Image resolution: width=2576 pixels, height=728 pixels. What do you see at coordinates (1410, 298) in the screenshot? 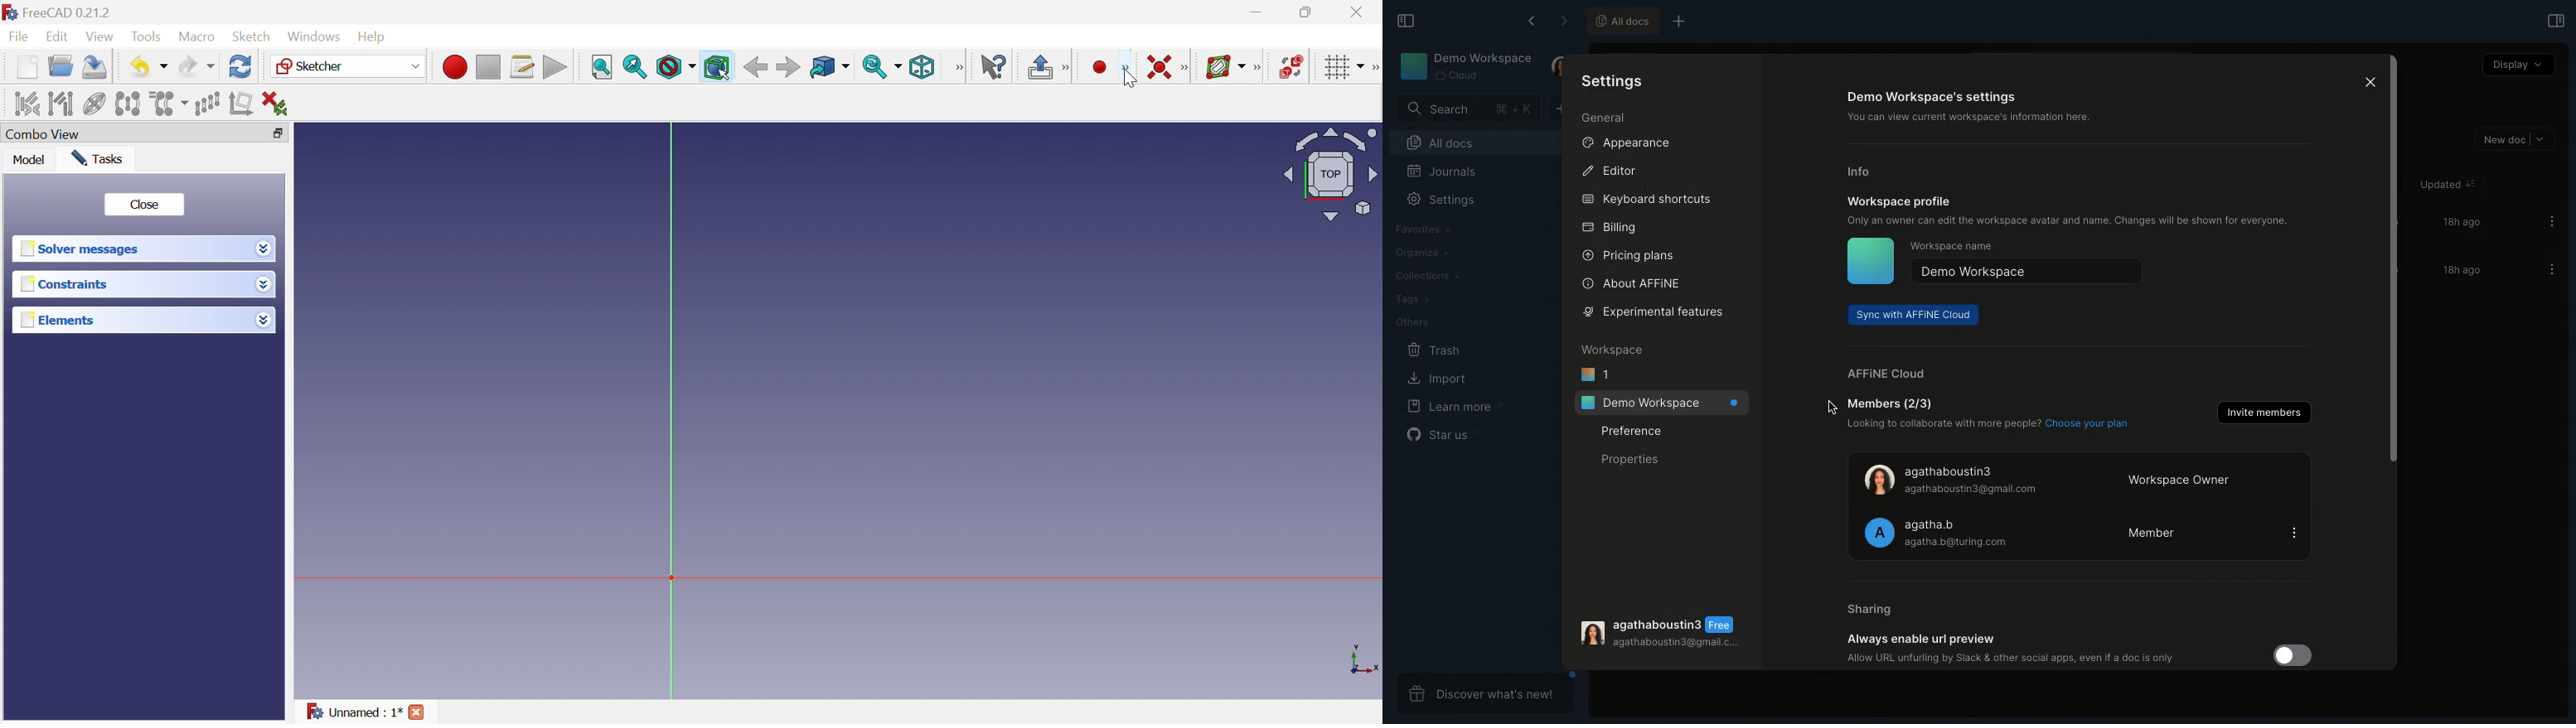
I see `Tags` at bounding box center [1410, 298].